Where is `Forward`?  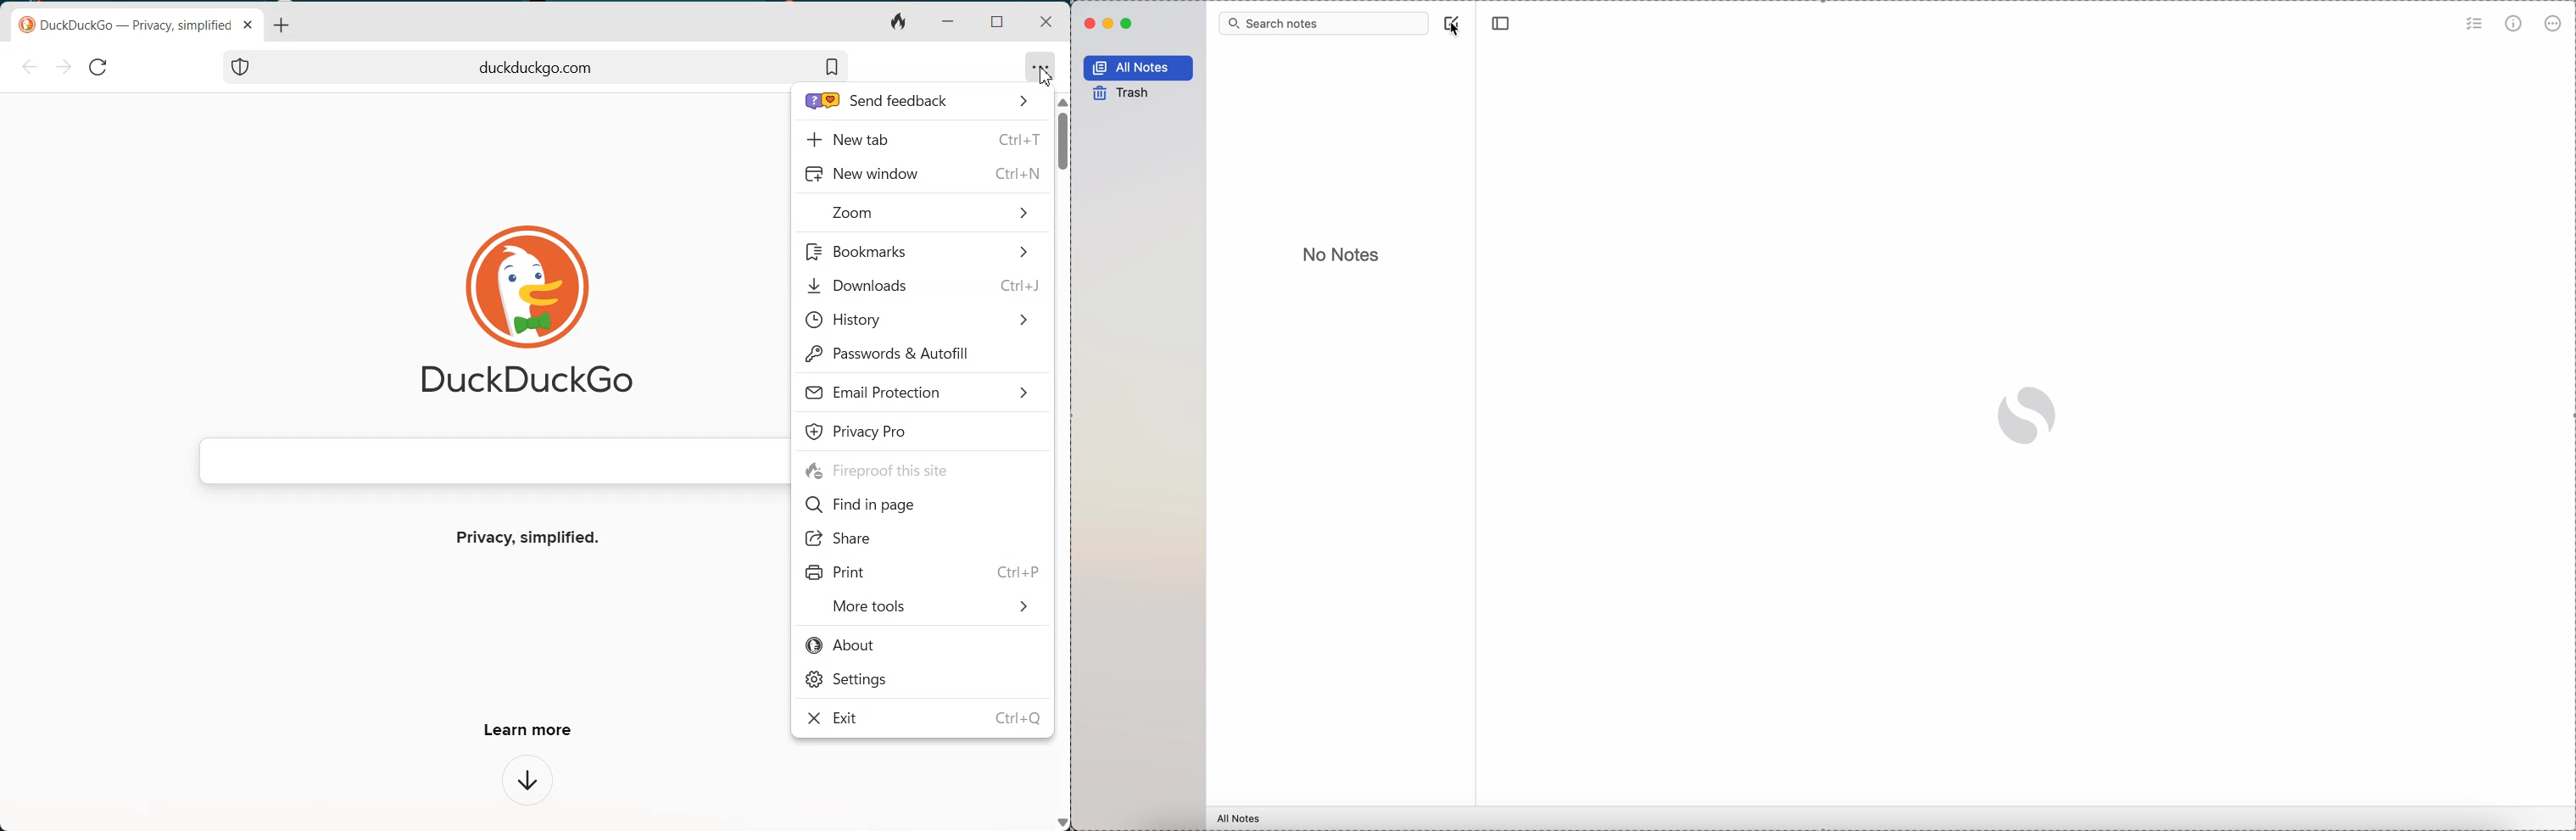 Forward is located at coordinates (63, 68).